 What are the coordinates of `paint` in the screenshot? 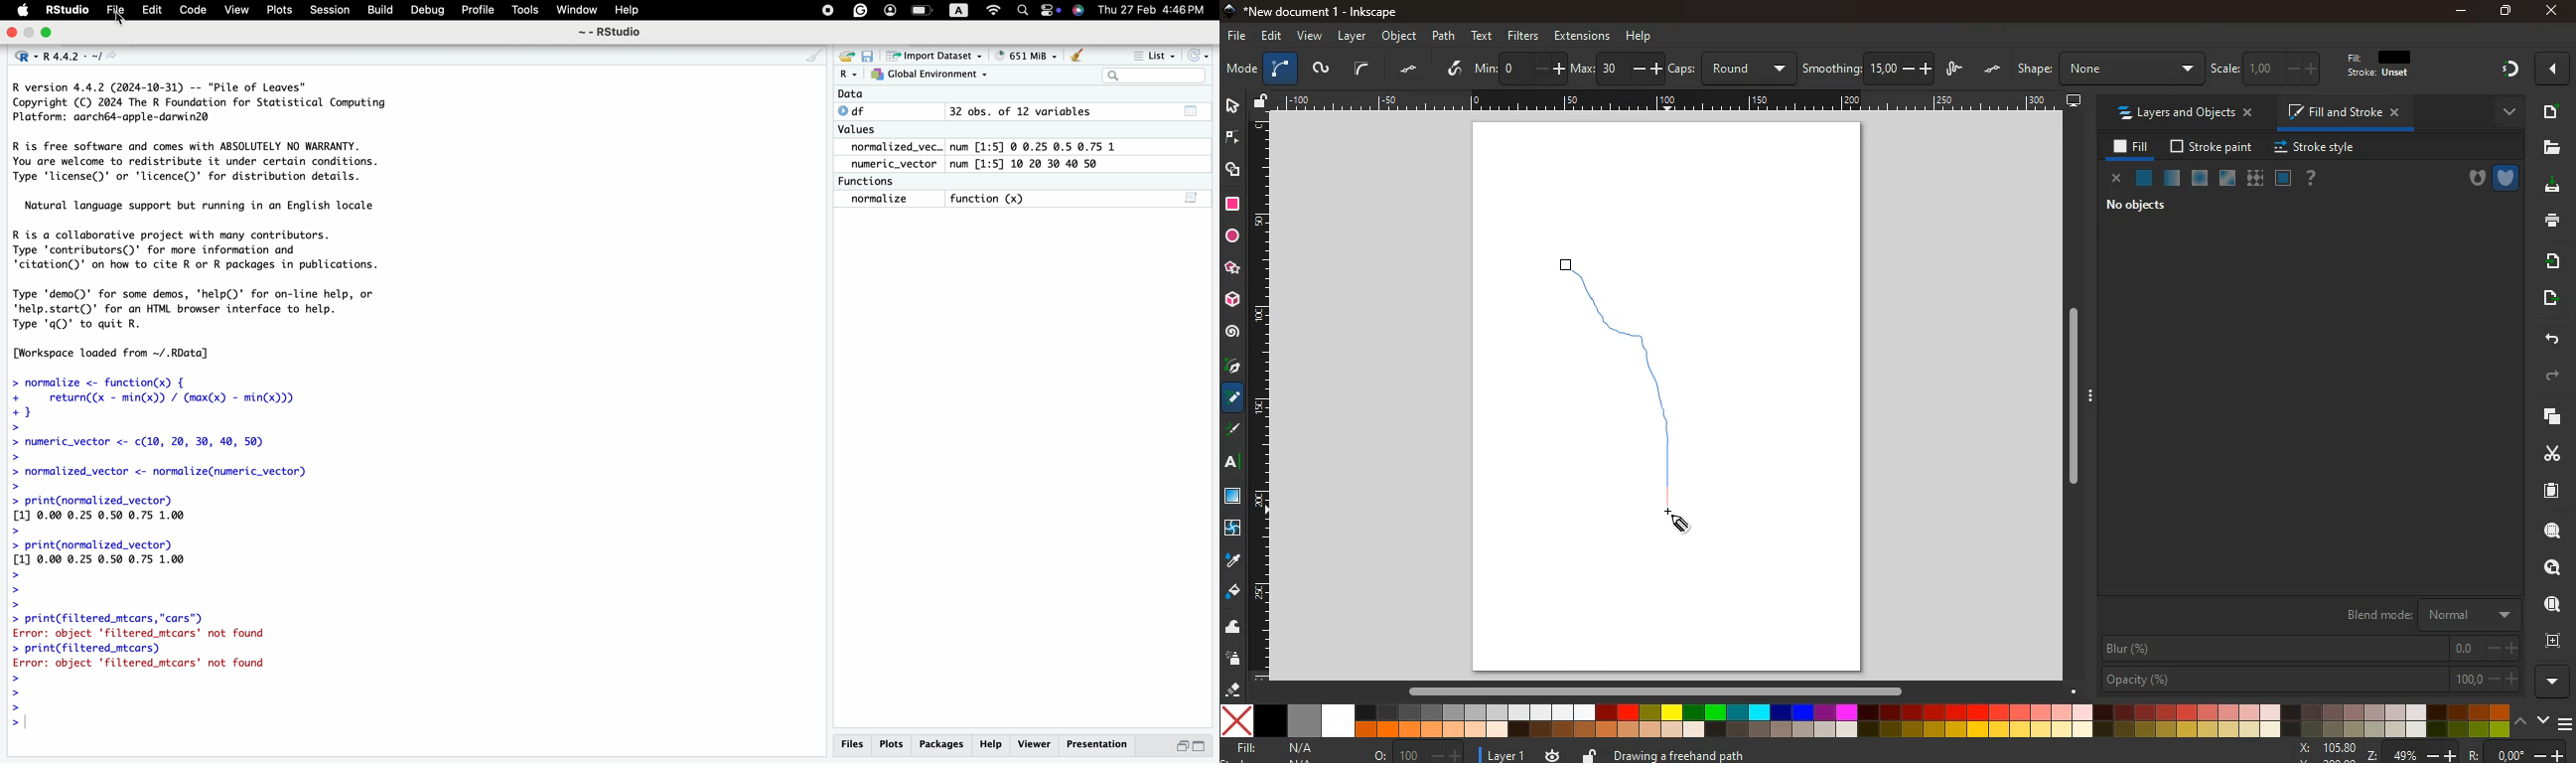 It's located at (1234, 593).